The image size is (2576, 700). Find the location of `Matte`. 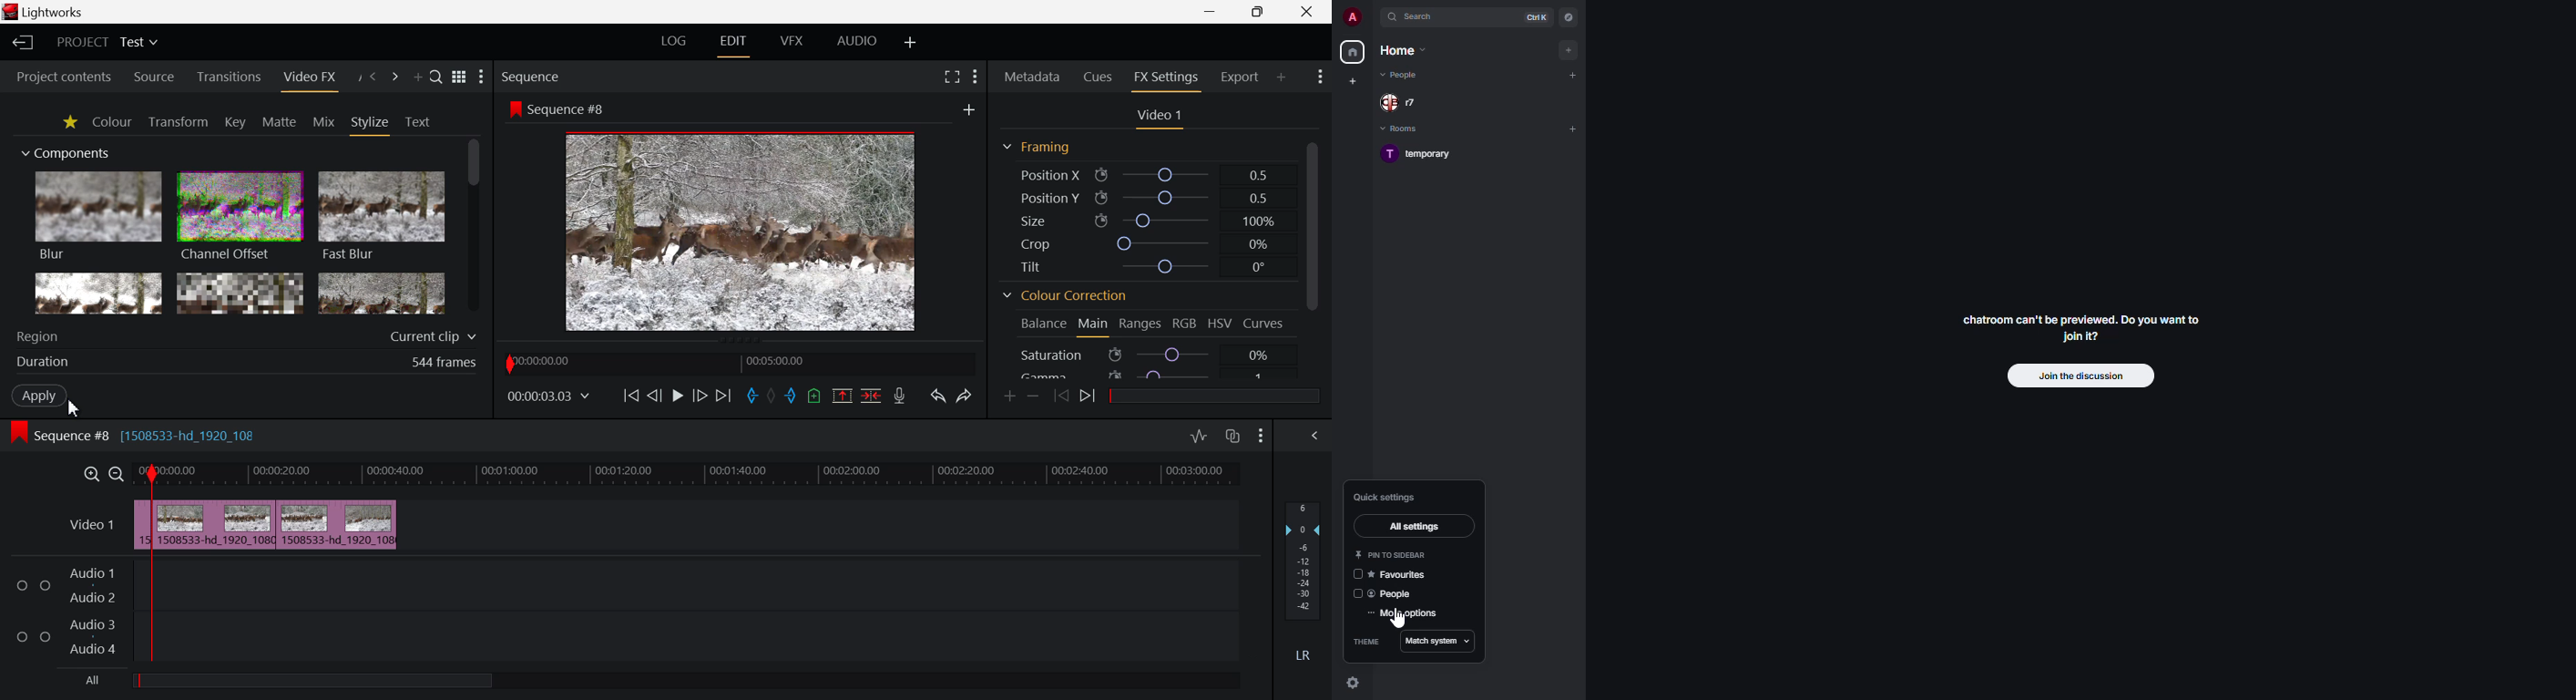

Matte is located at coordinates (280, 122).